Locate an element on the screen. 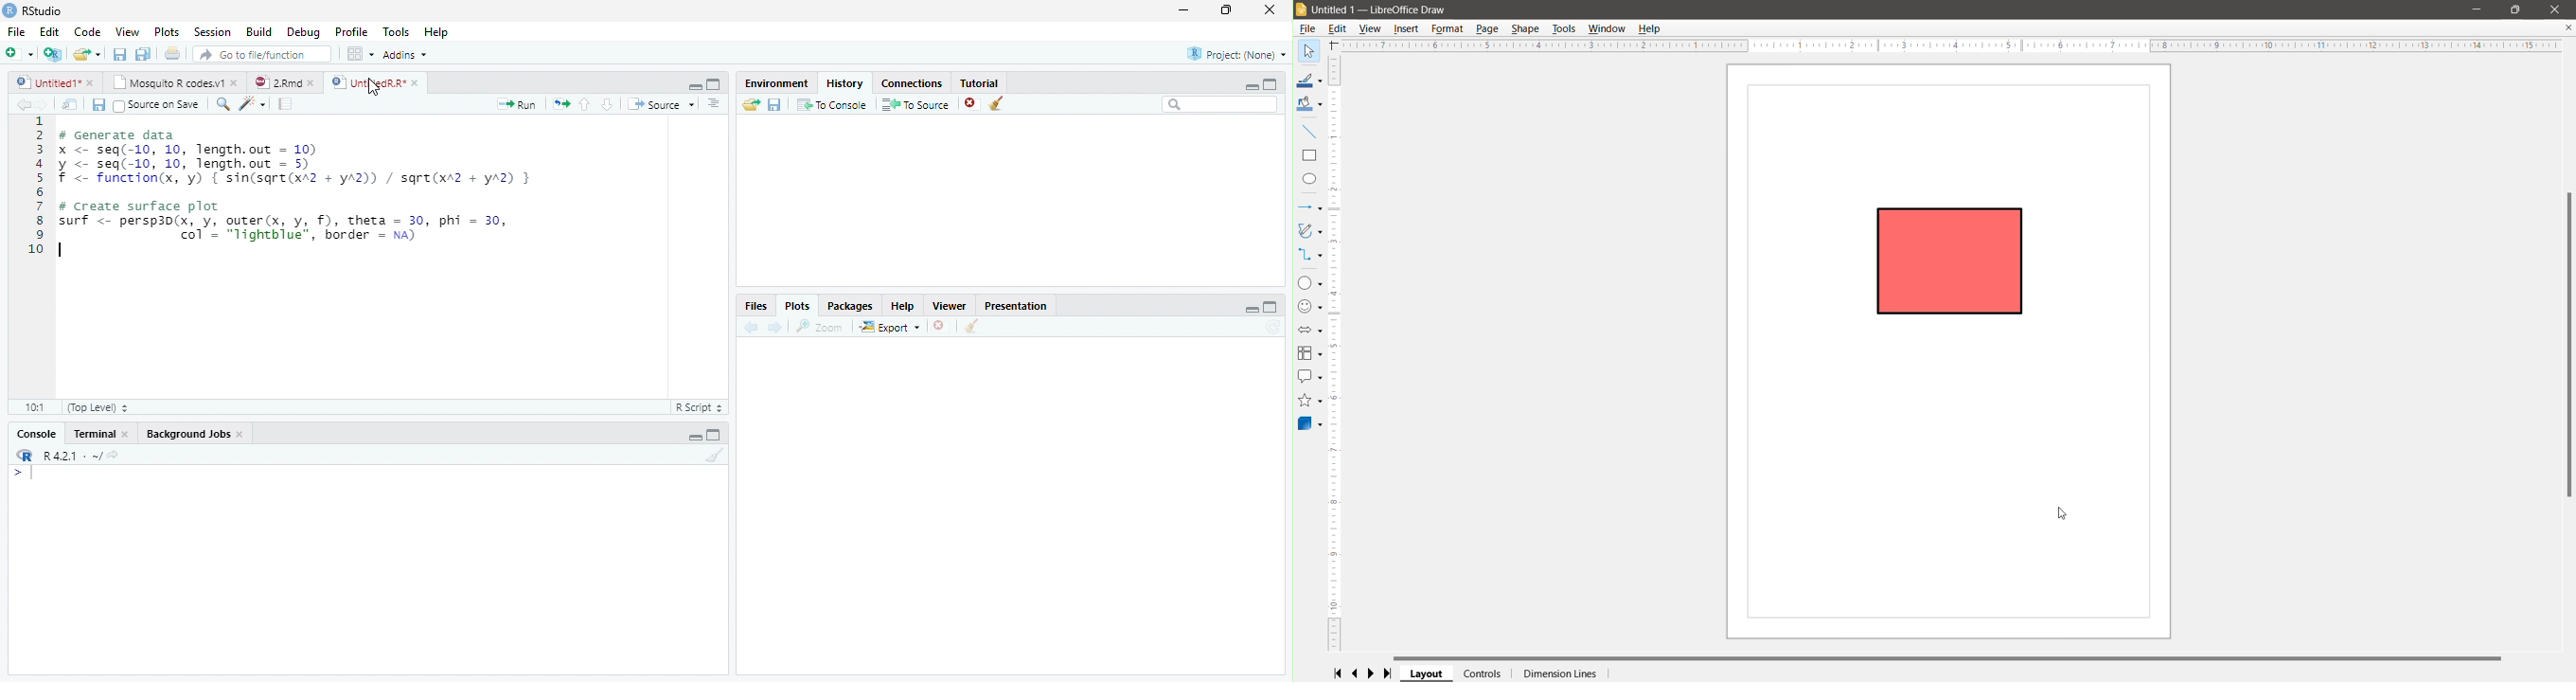  # Generate data

x <- seq(-10, 10, length.out = 10)

y <- seq(-10, 10, length.out - 5)

f <- function(x, 'y) { sin(sqre(xA2 + yA2)) / sqre(xr2 + yA2) }
# Create surface plot

surf <- persp3d(x, y, outer(x, y, f), theta = 30, phi = 30,

| col’ = "lightblue", border = na) is located at coordinates (300, 193).